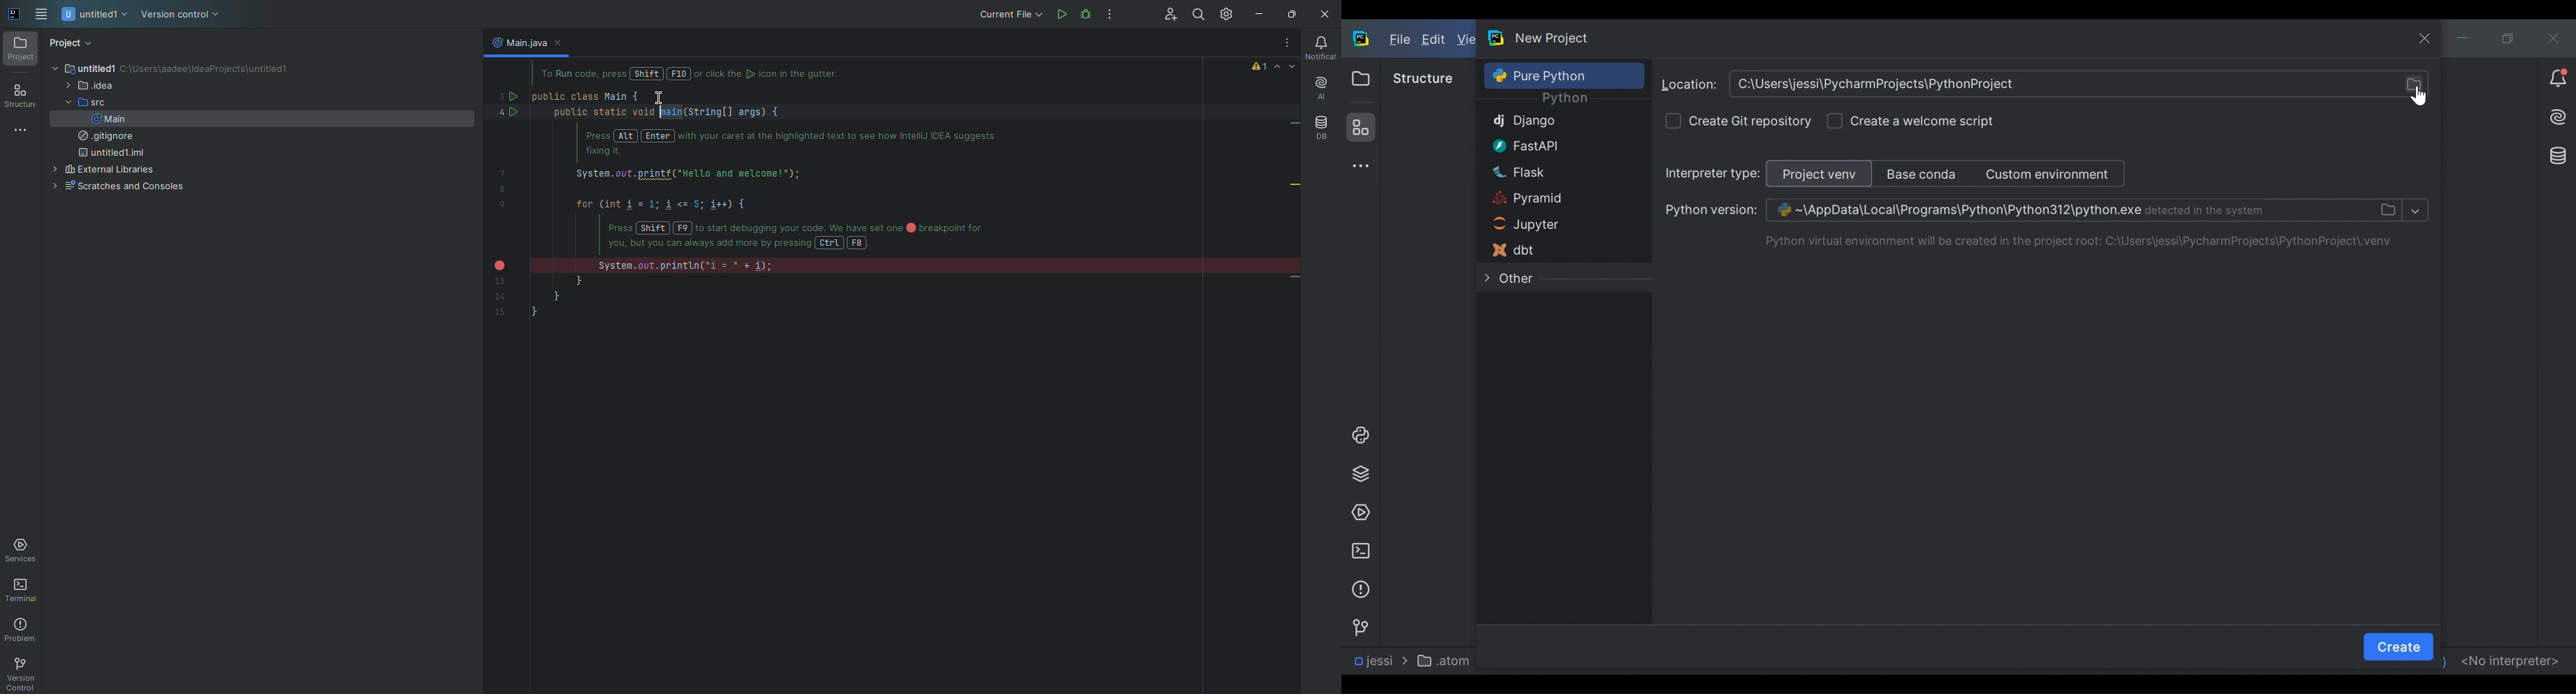 Image resolution: width=2576 pixels, height=700 pixels. What do you see at coordinates (2043, 84) in the screenshot?
I see `Browse location` at bounding box center [2043, 84].